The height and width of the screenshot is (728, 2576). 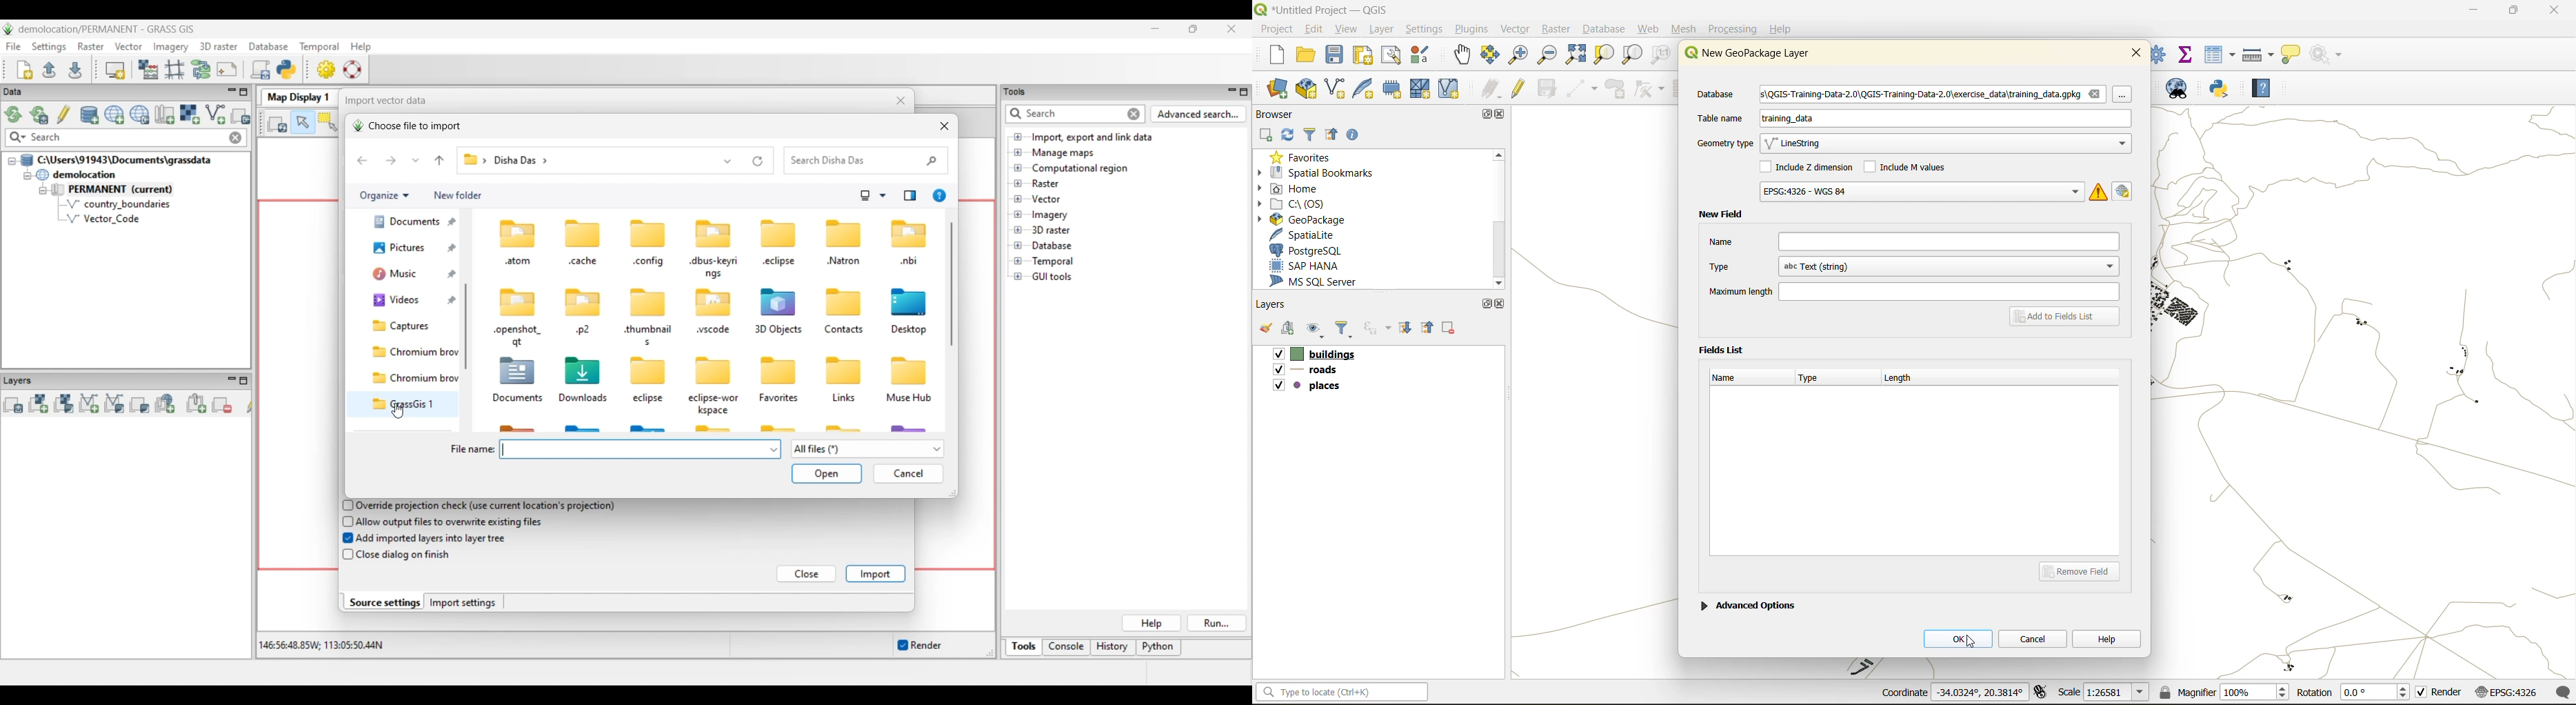 I want to click on maximum length, so click(x=1913, y=290).